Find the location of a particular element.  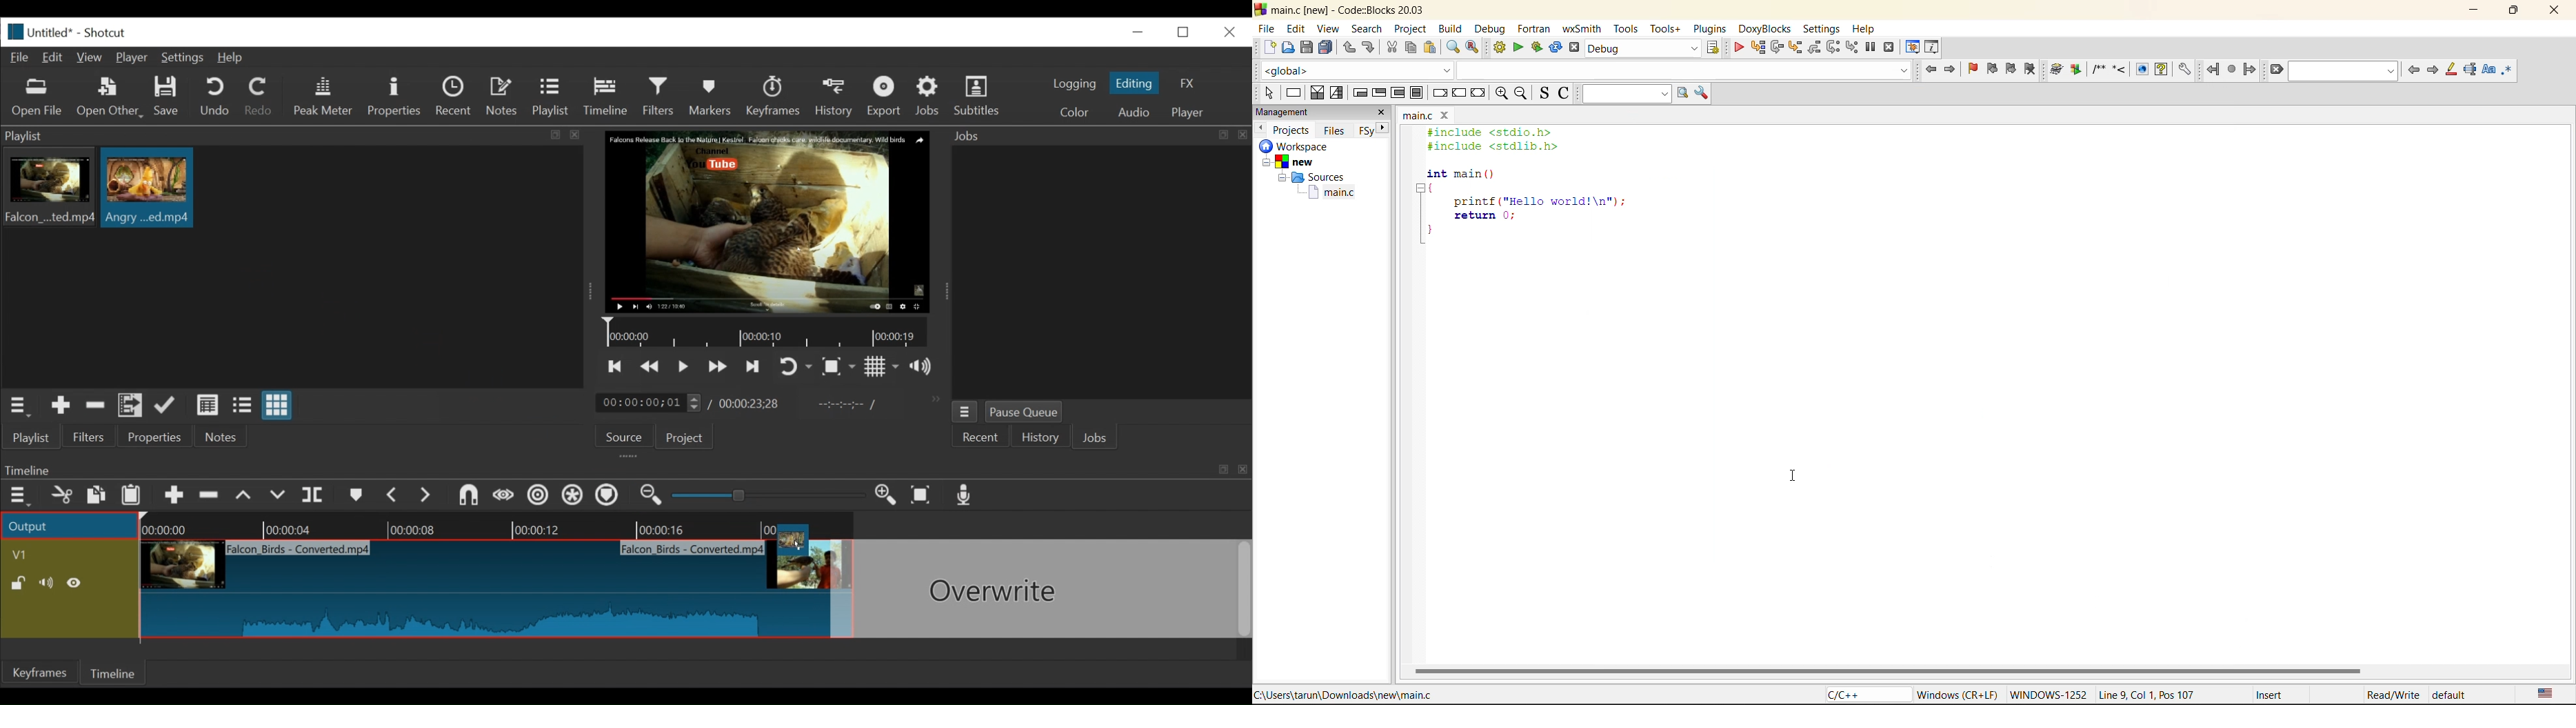

overwrite is located at coordinates (1042, 589).